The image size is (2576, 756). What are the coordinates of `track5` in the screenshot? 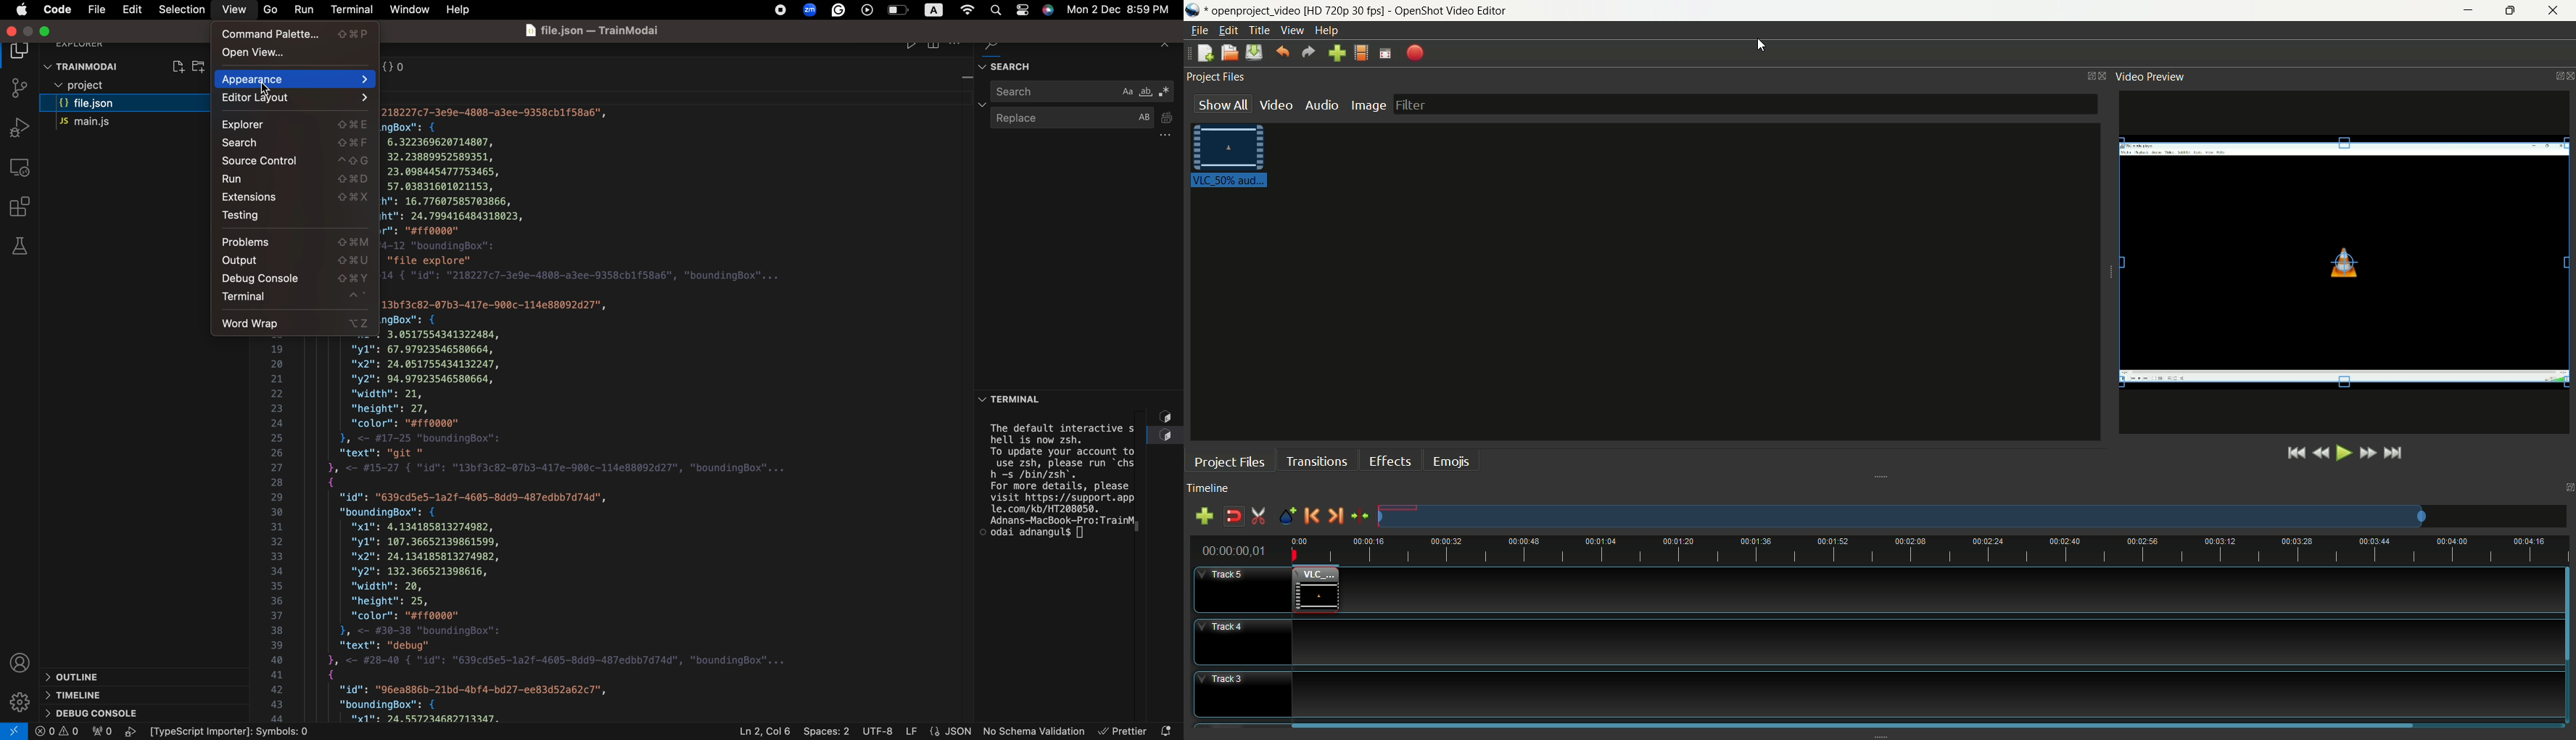 It's located at (1244, 589).